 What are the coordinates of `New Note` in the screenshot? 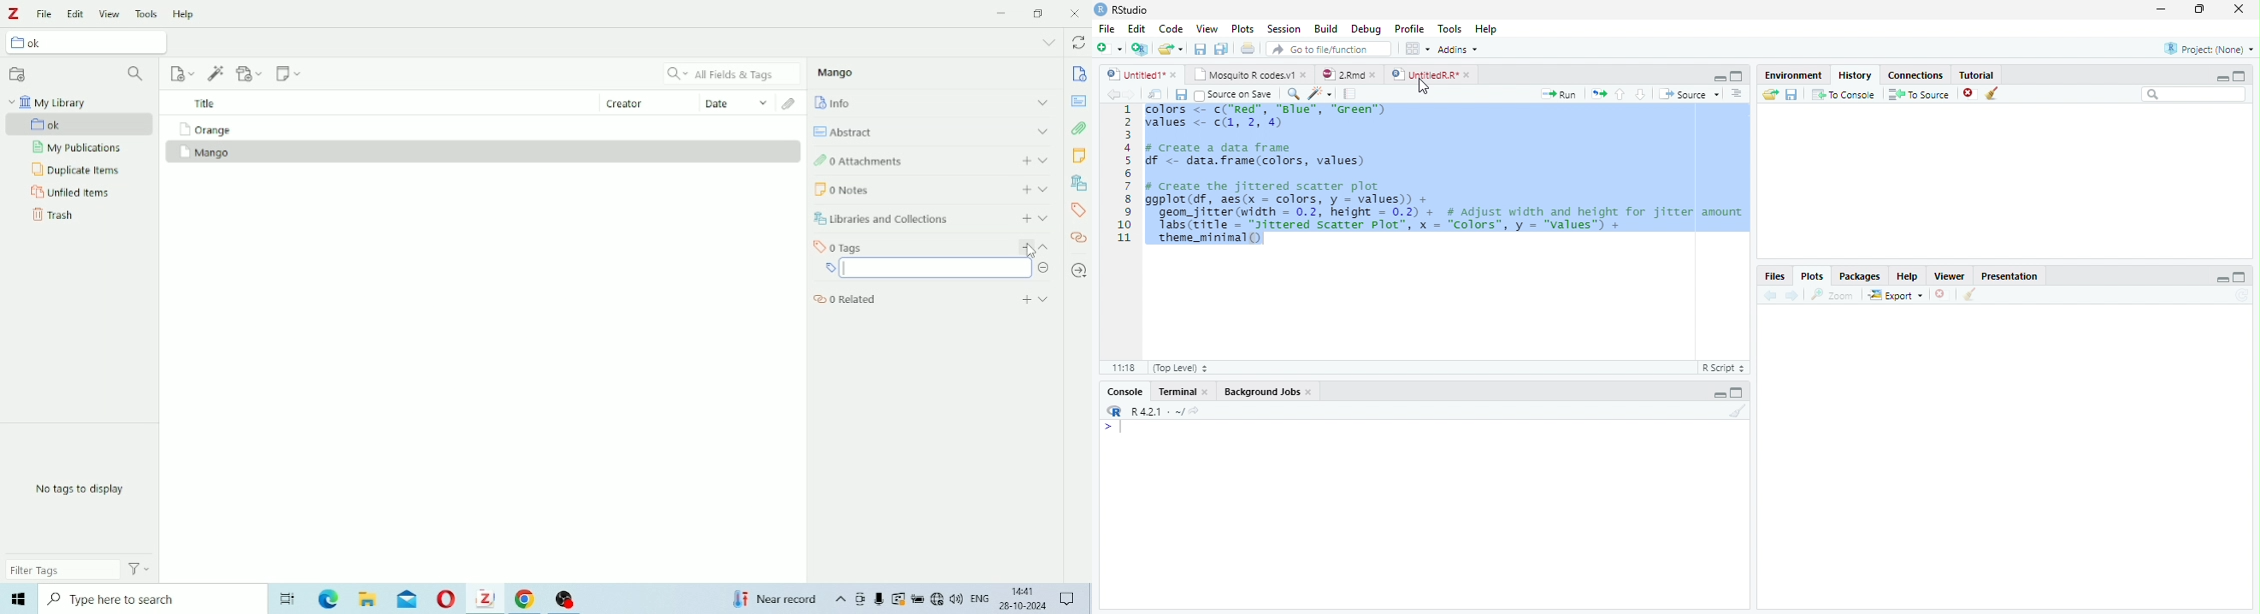 It's located at (289, 74).